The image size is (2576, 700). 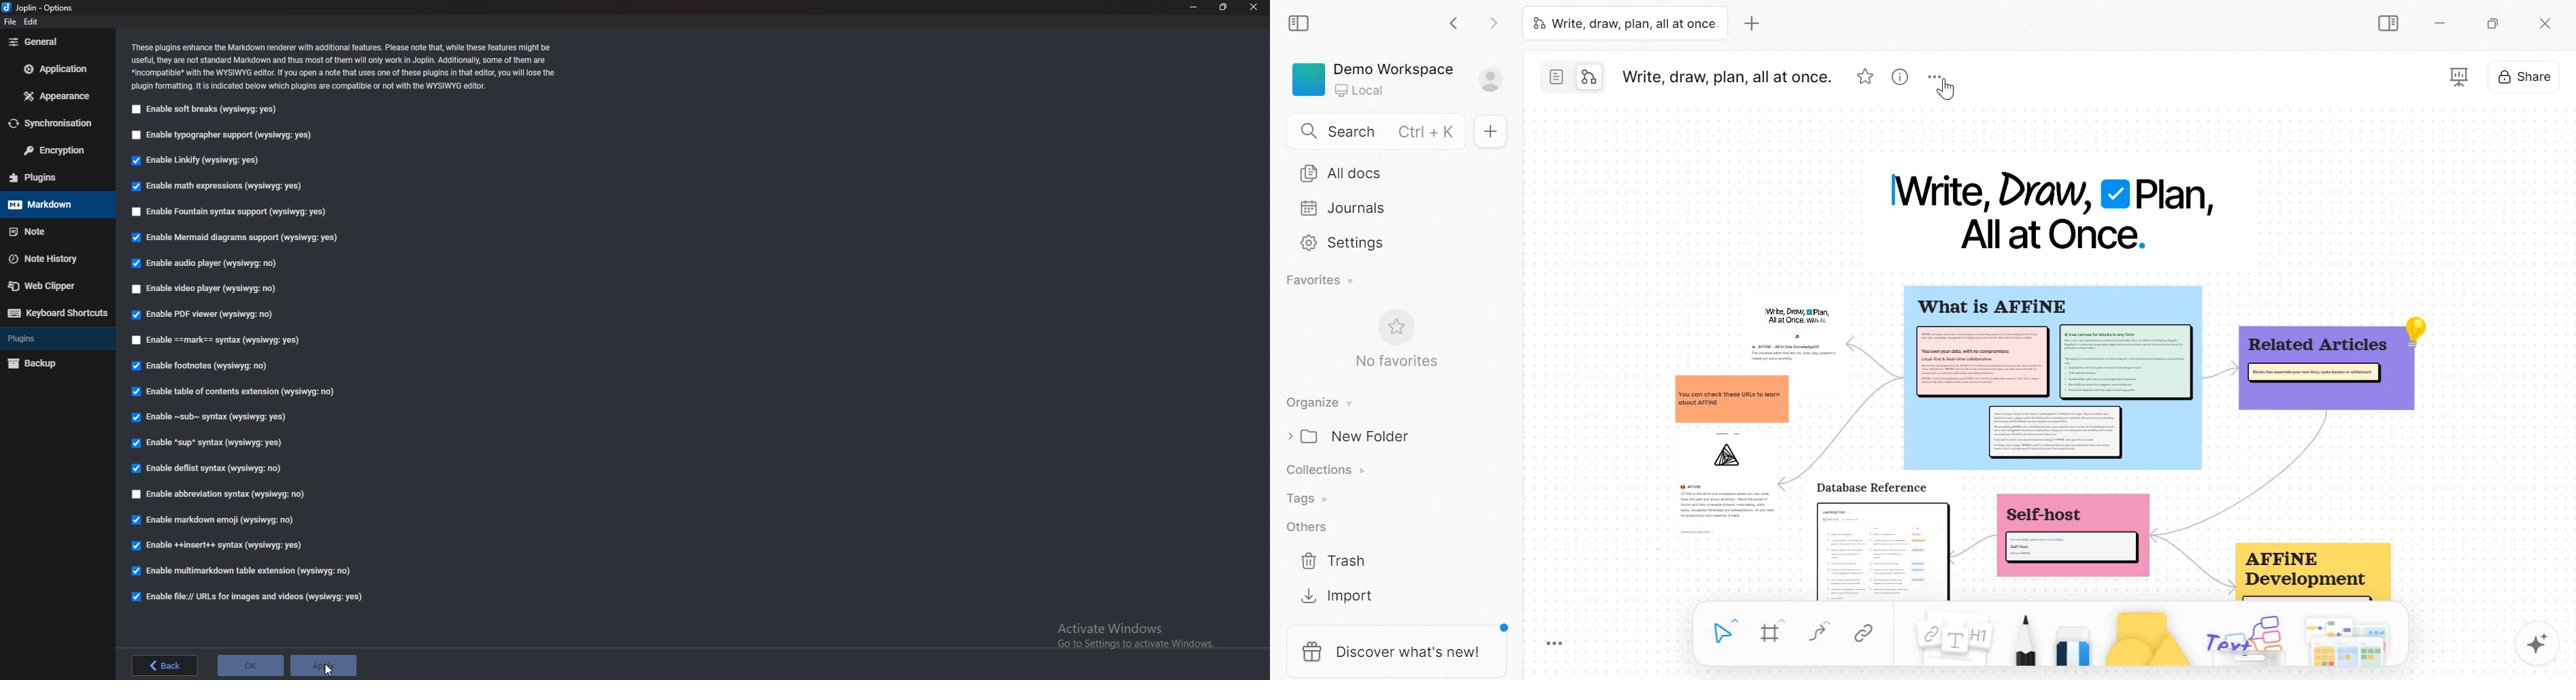 I want to click on Backup, so click(x=48, y=364).